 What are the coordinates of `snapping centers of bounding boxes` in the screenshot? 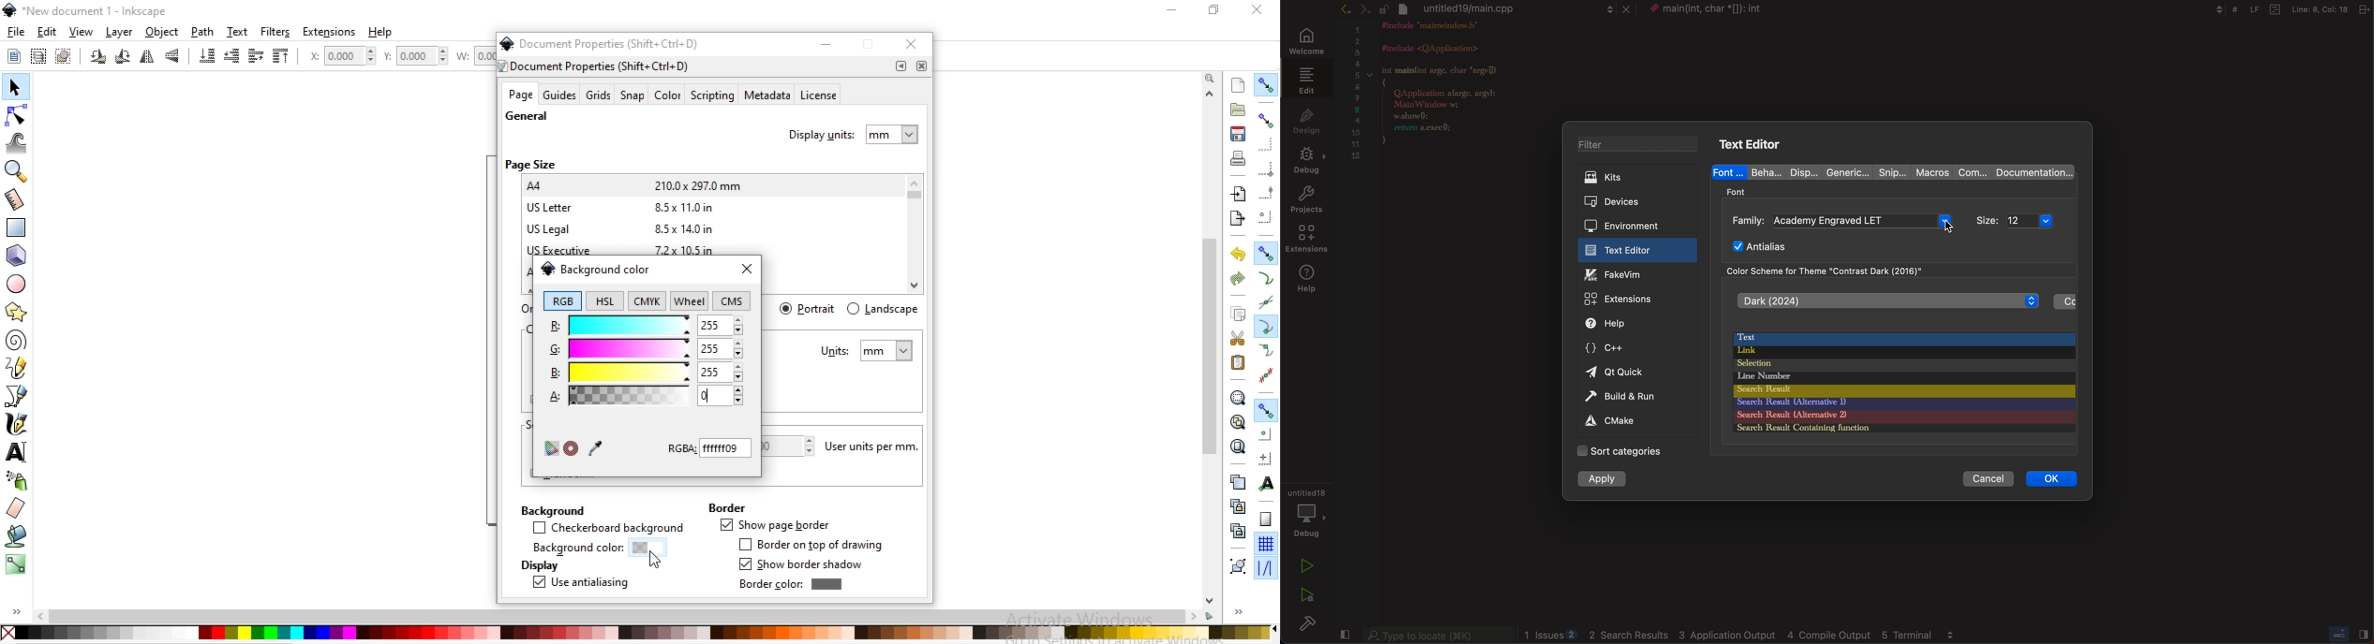 It's located at (1265, 217).